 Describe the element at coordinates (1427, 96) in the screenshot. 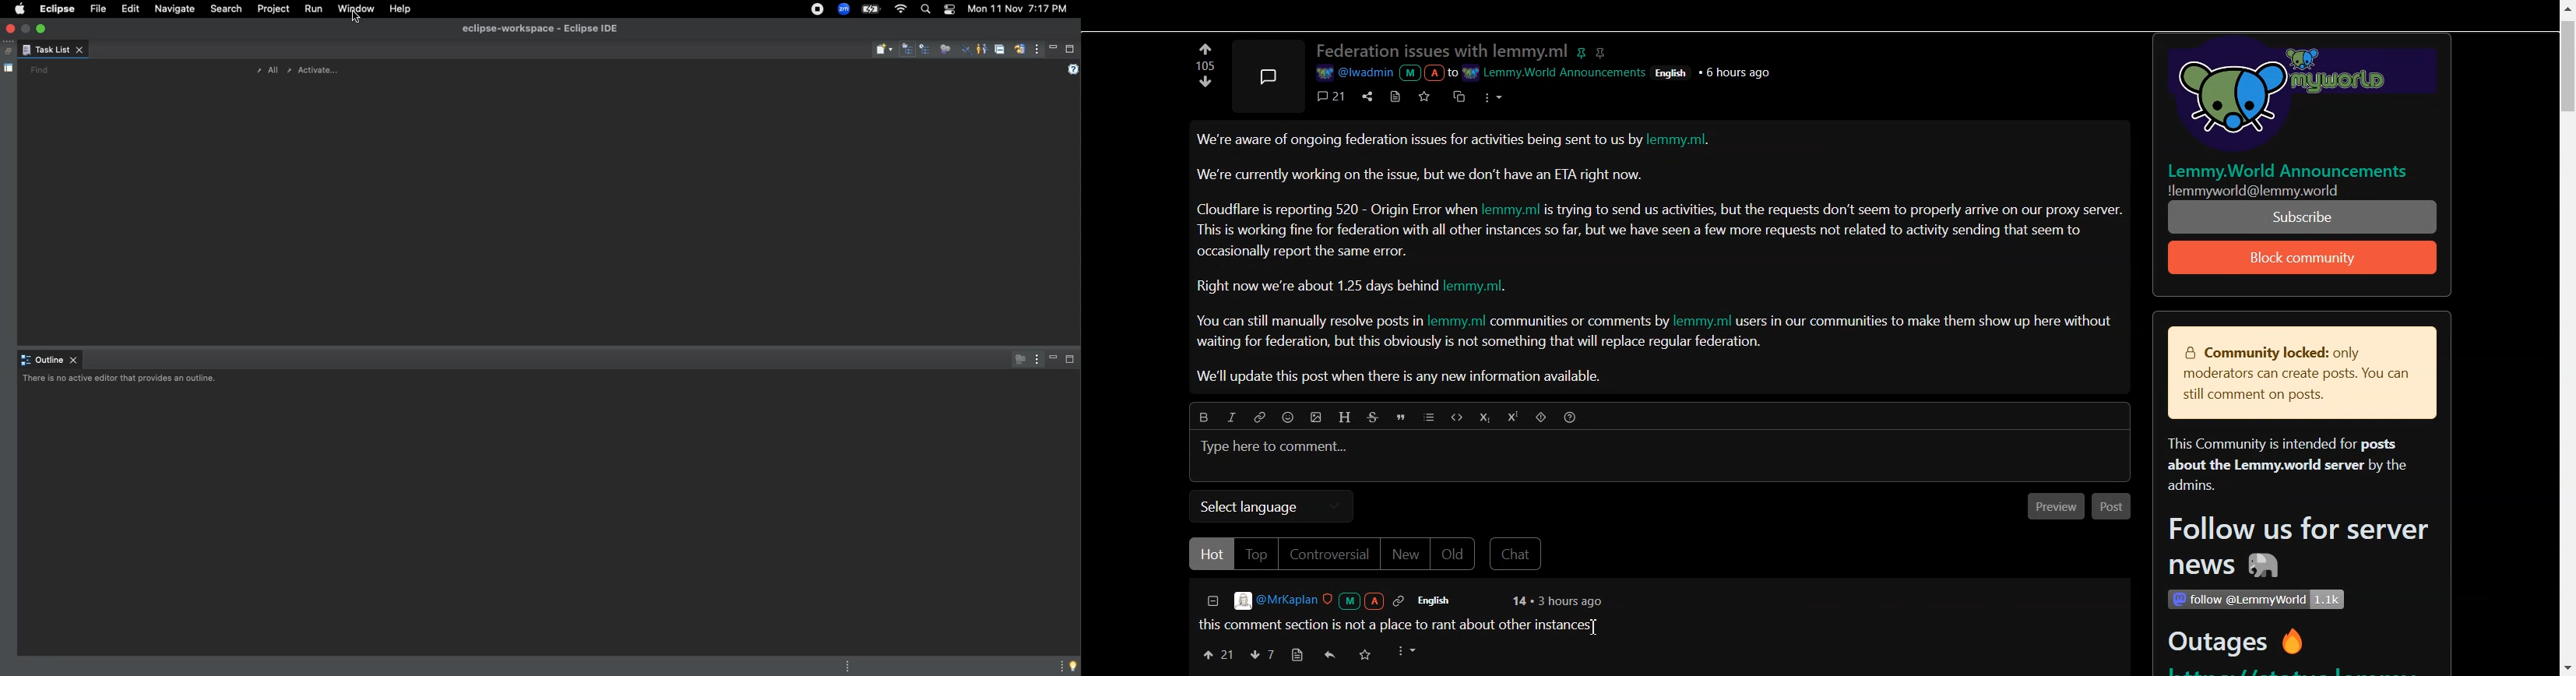

I see `save` at that location.